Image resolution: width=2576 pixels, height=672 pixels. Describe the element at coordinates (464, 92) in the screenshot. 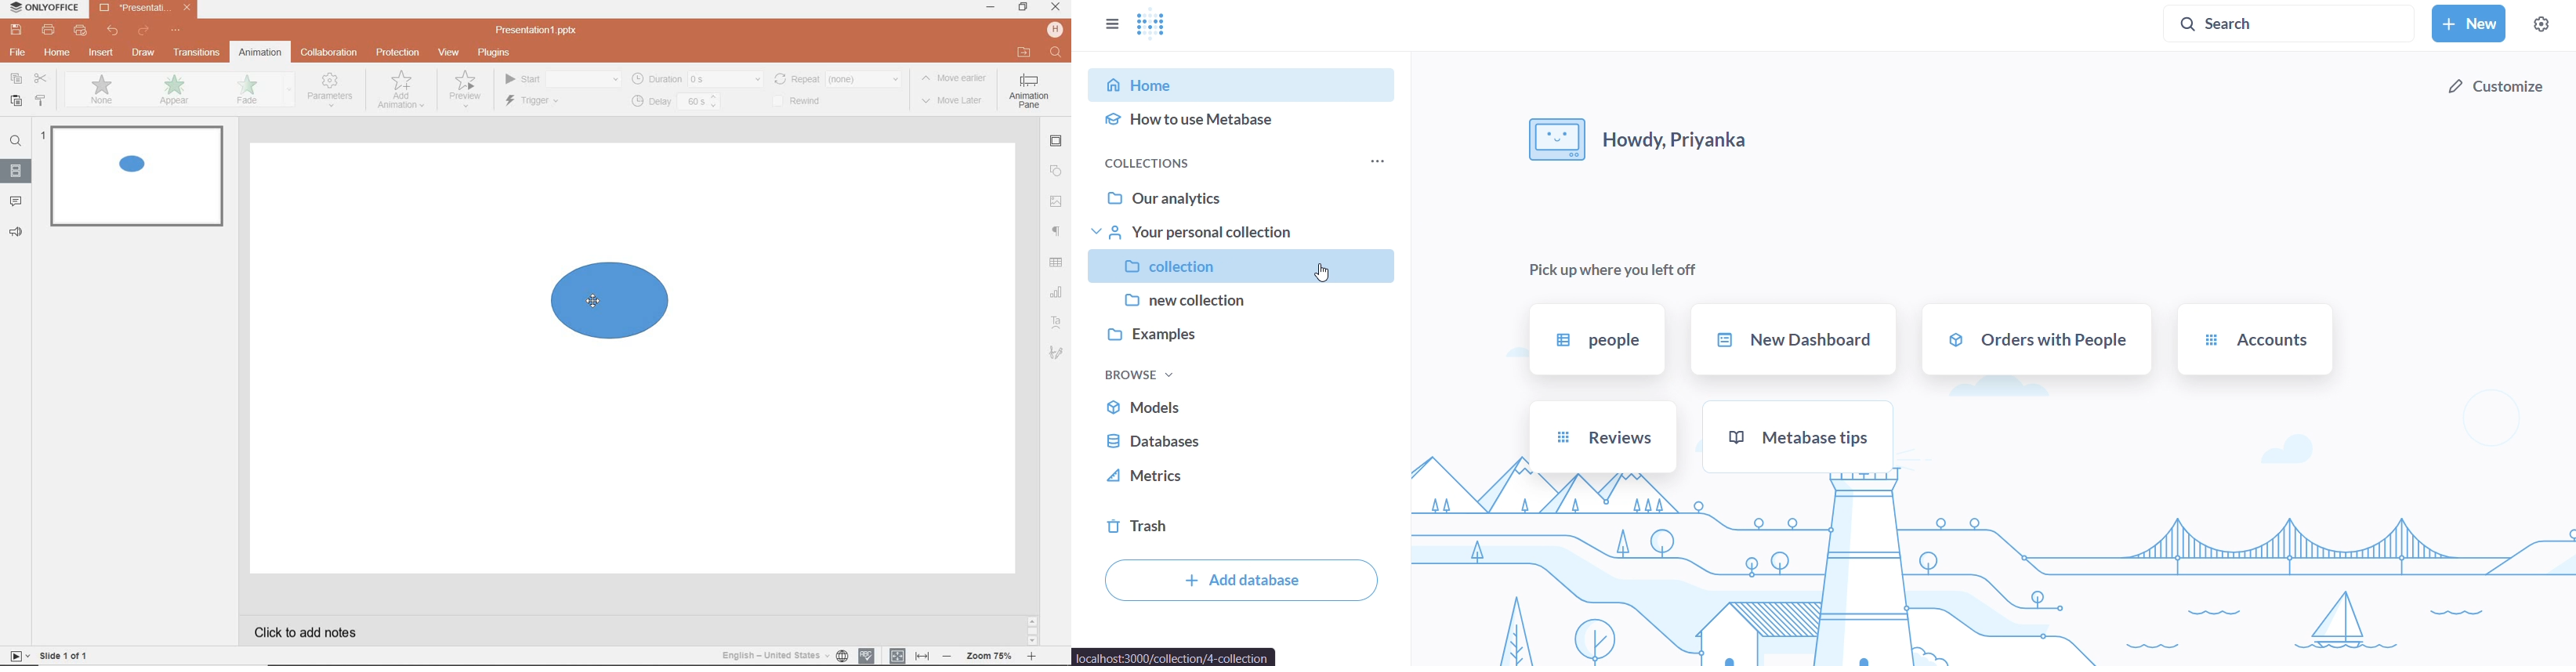

I see `preview` at that location.